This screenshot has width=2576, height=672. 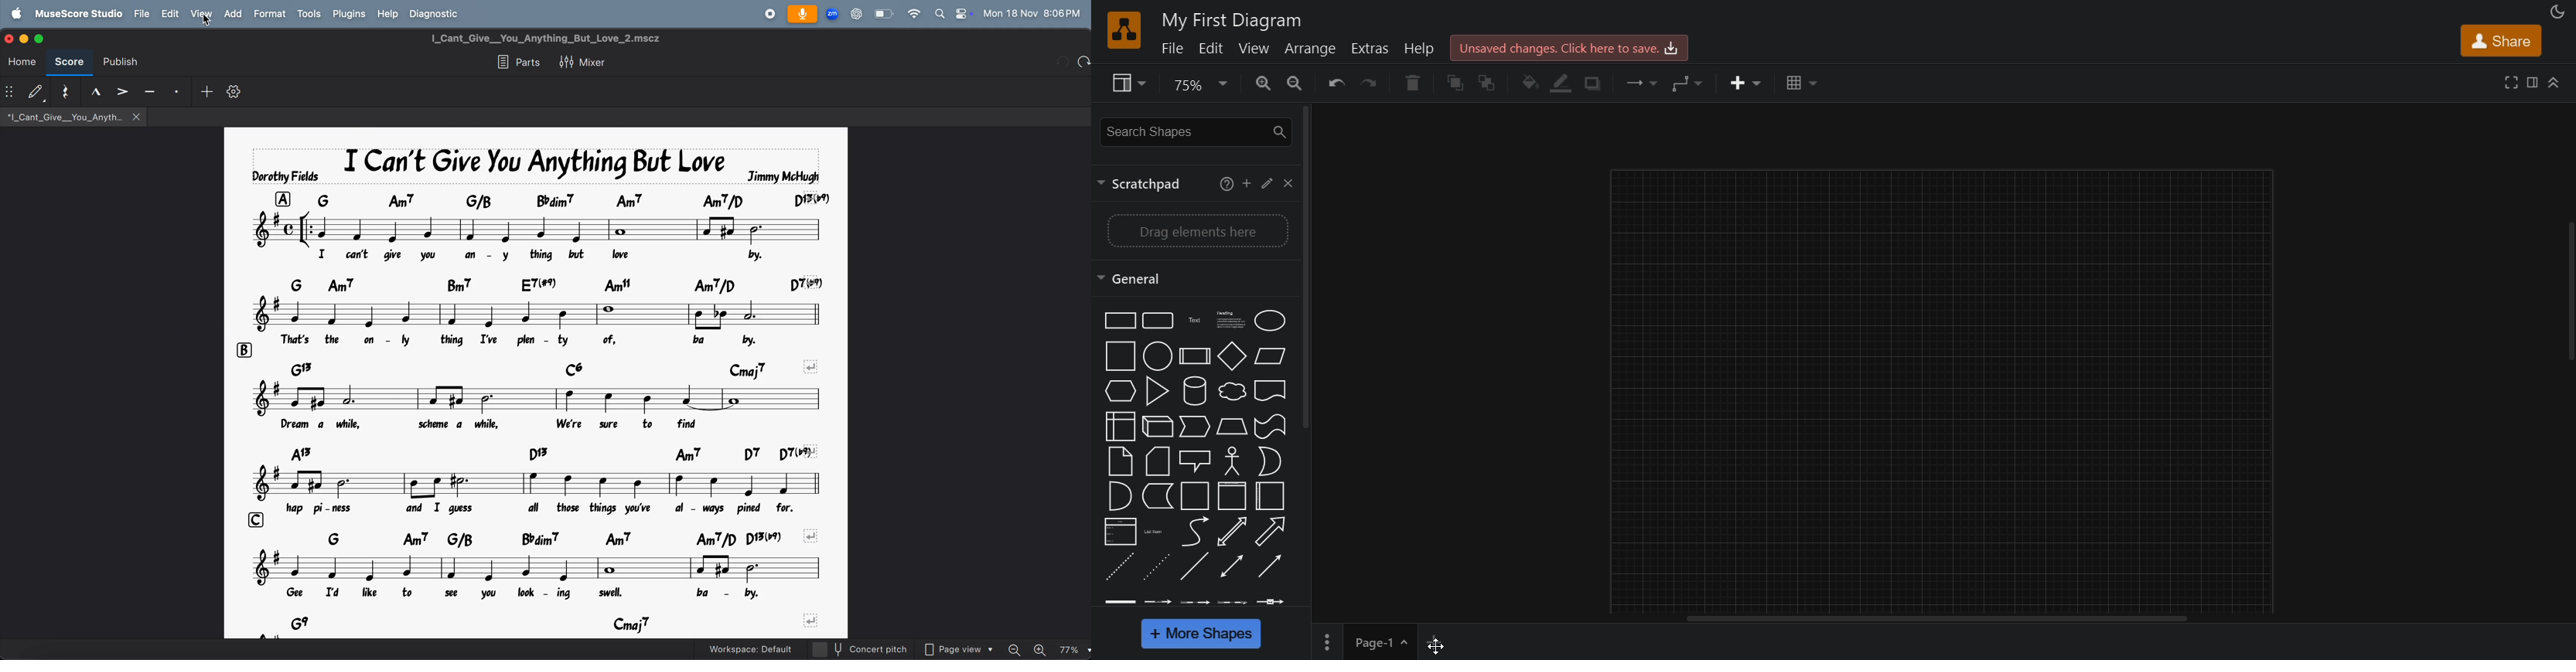 What do you see at coordinates (309, 14) in the screenshot?
I see `tools` at bounding box center [309, 14].